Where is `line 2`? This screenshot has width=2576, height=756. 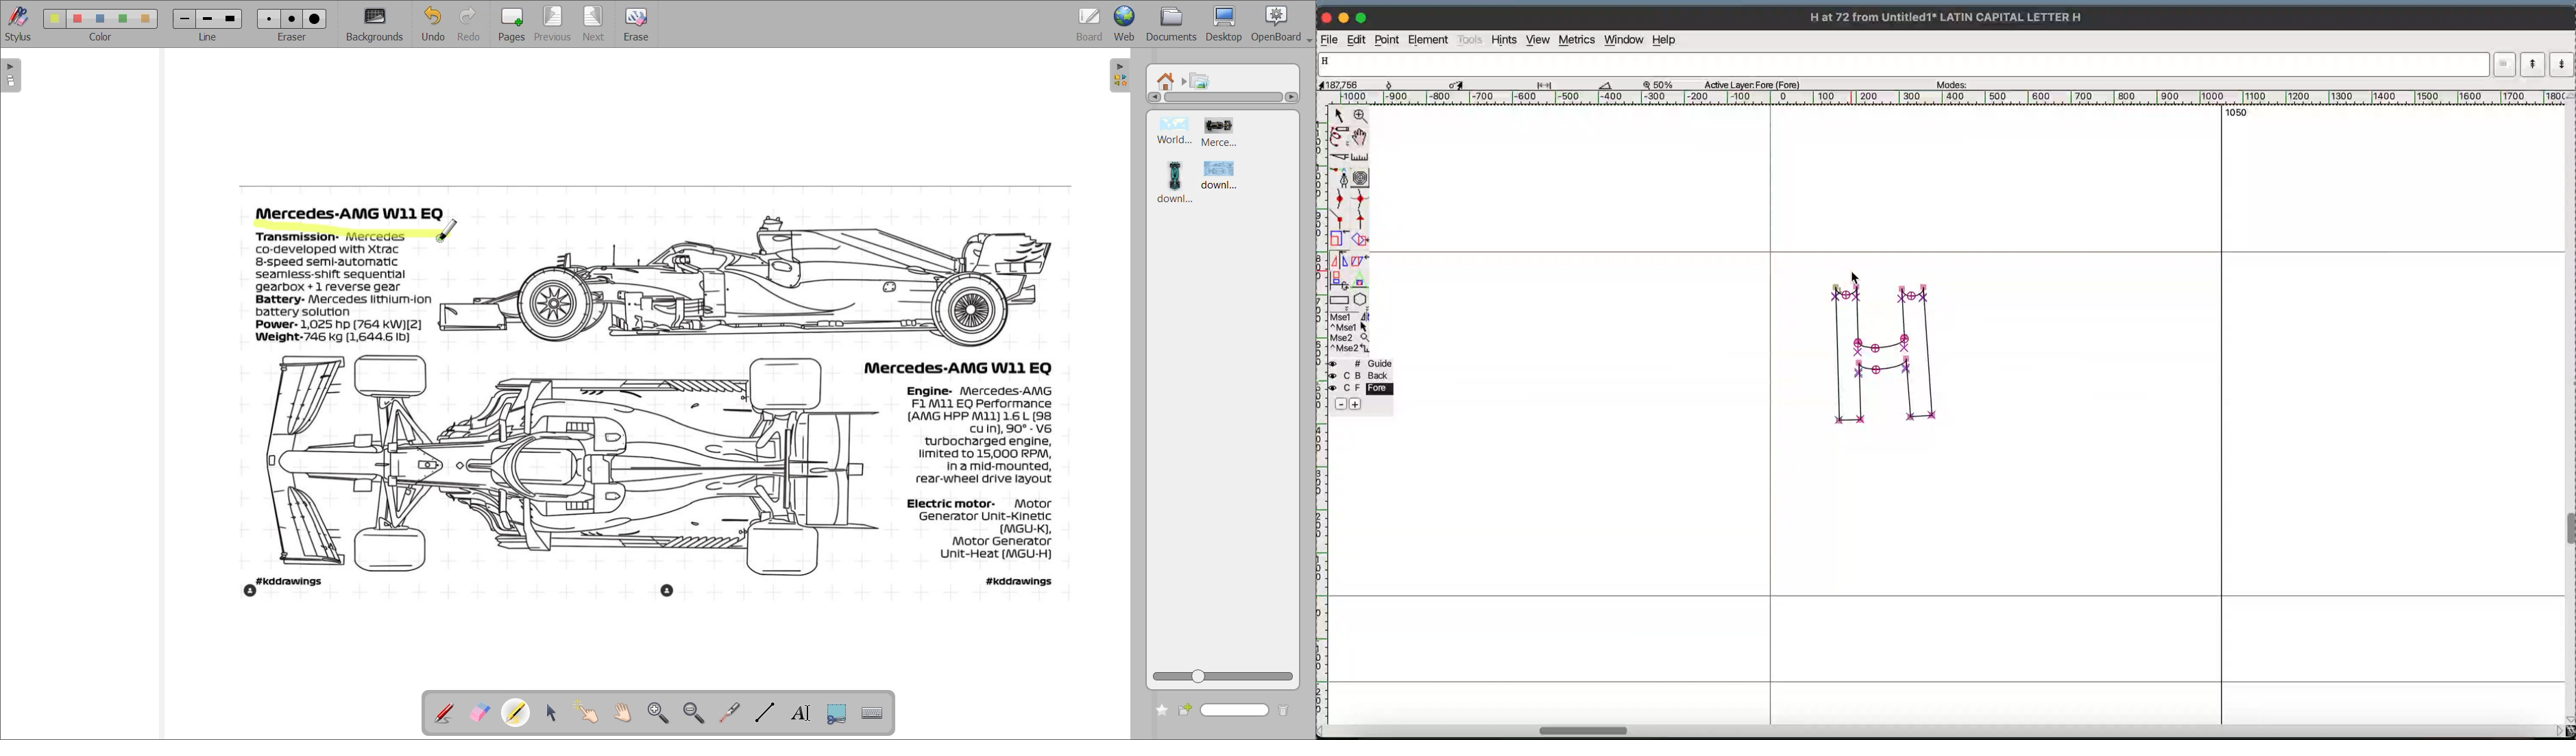
line 2 is located at coordinates (208, 20).